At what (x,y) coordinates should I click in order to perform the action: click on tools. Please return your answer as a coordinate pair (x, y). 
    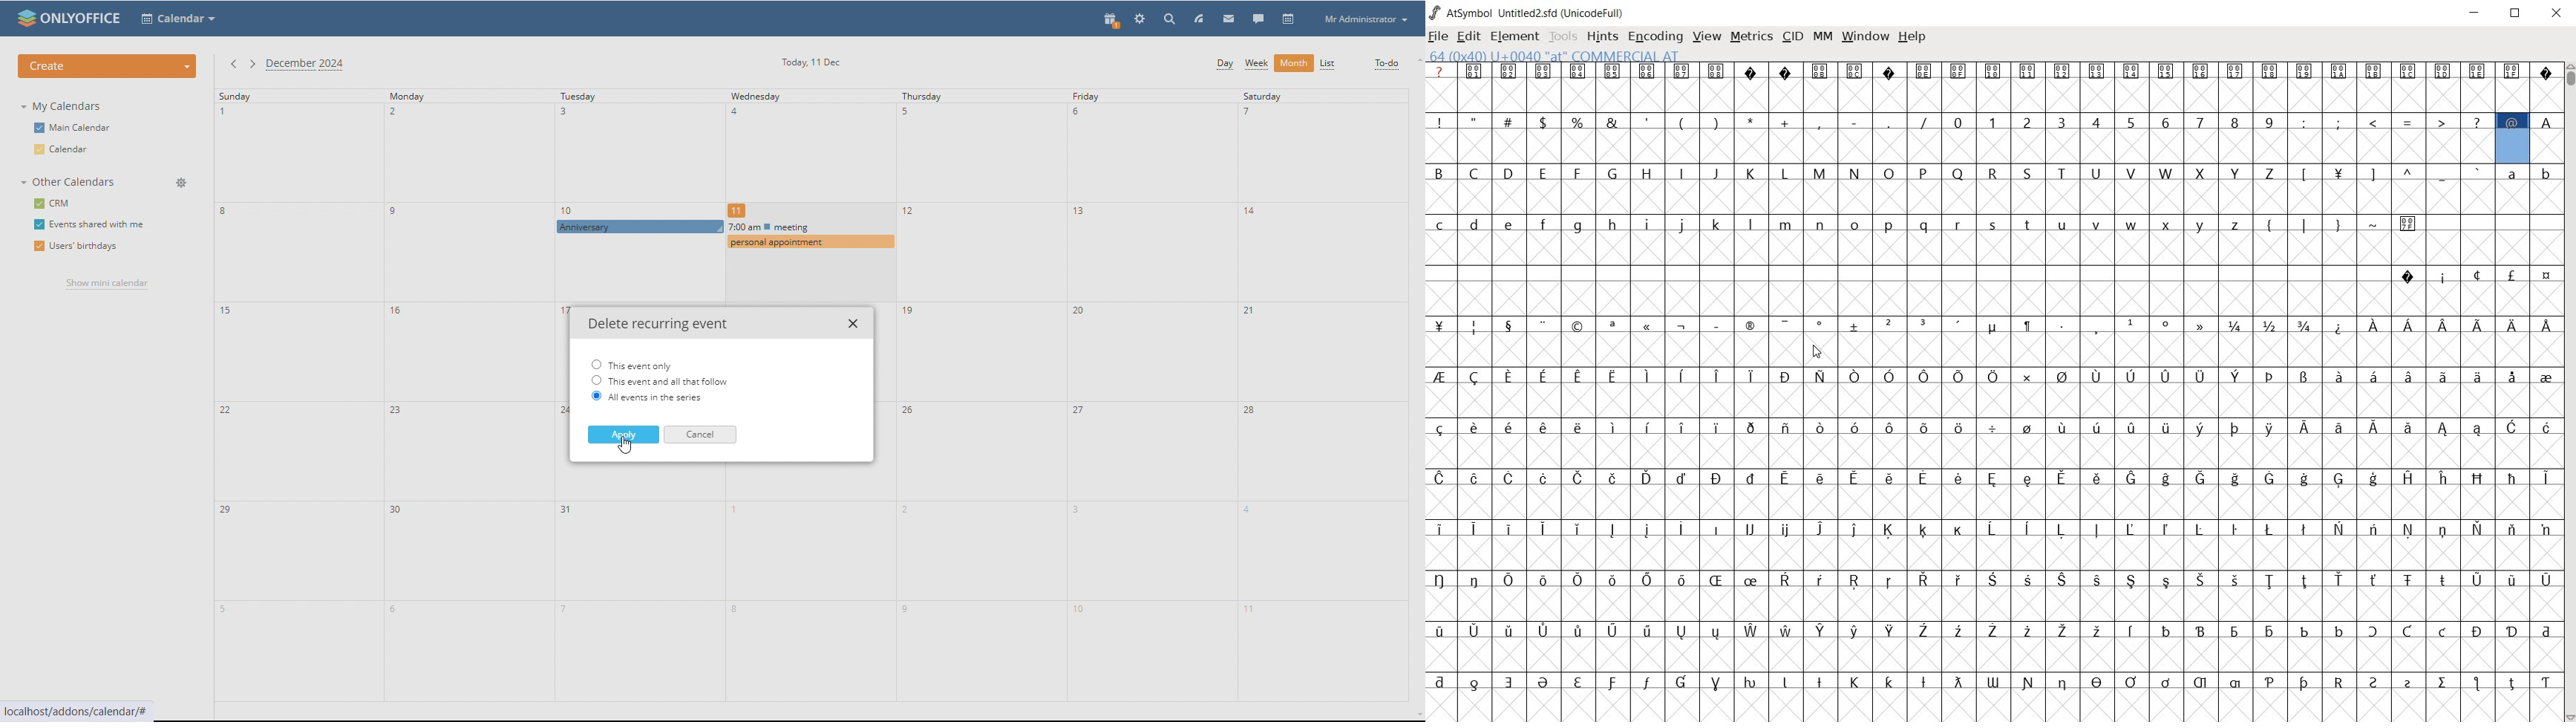
    Looking at the image, I should click on (1563, 36).